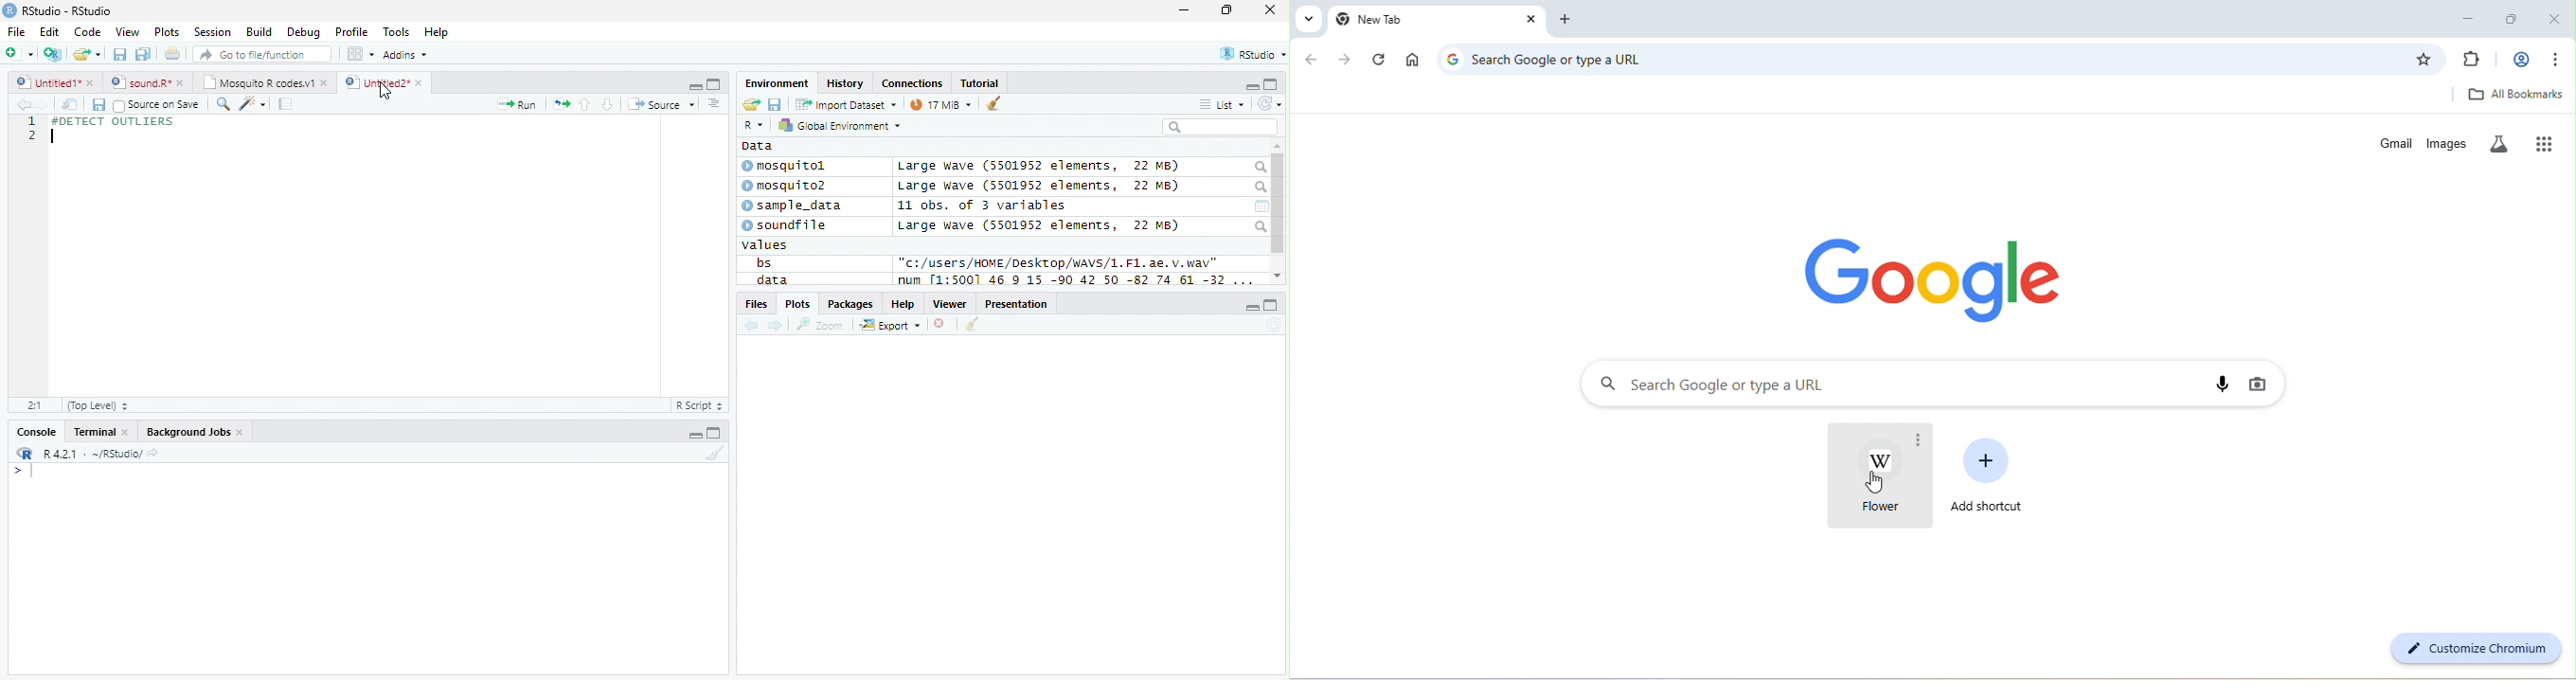  I want to click on Debug, so click(302, 32).